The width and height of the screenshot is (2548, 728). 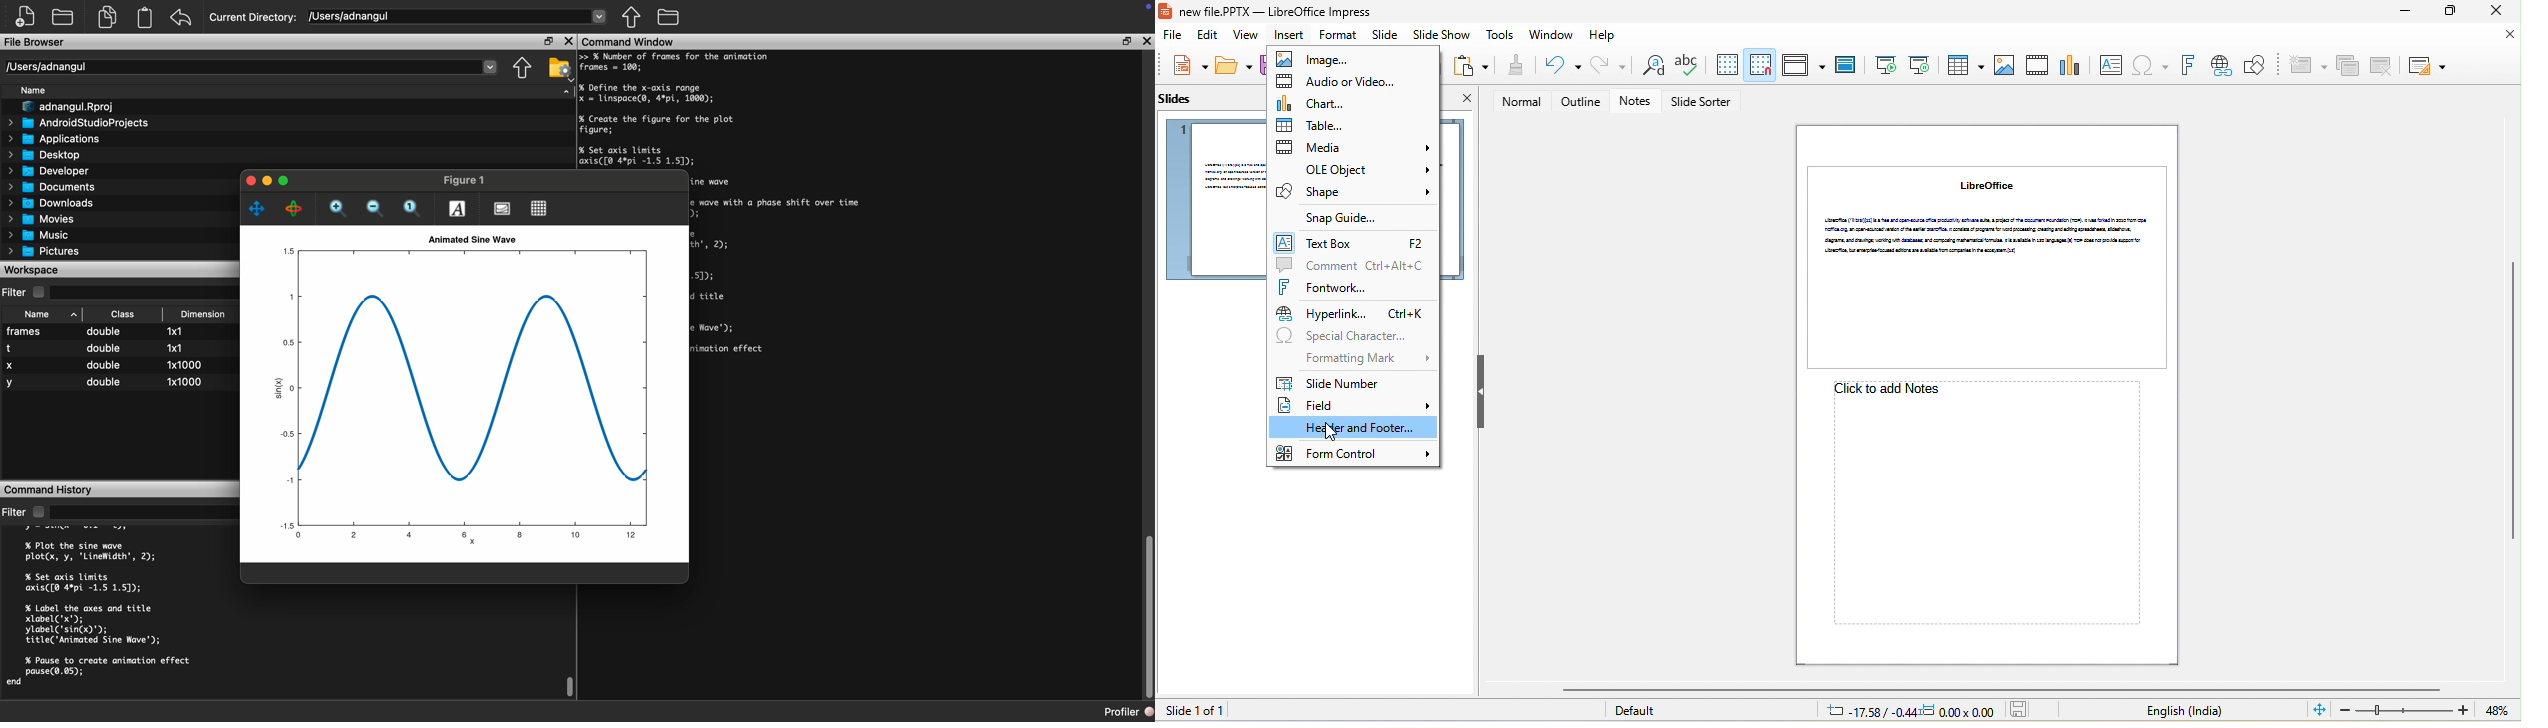 What do you see at coordinates (1314, 103) in the screenshot?
I see `chart` at bounding box center [1314, 103].